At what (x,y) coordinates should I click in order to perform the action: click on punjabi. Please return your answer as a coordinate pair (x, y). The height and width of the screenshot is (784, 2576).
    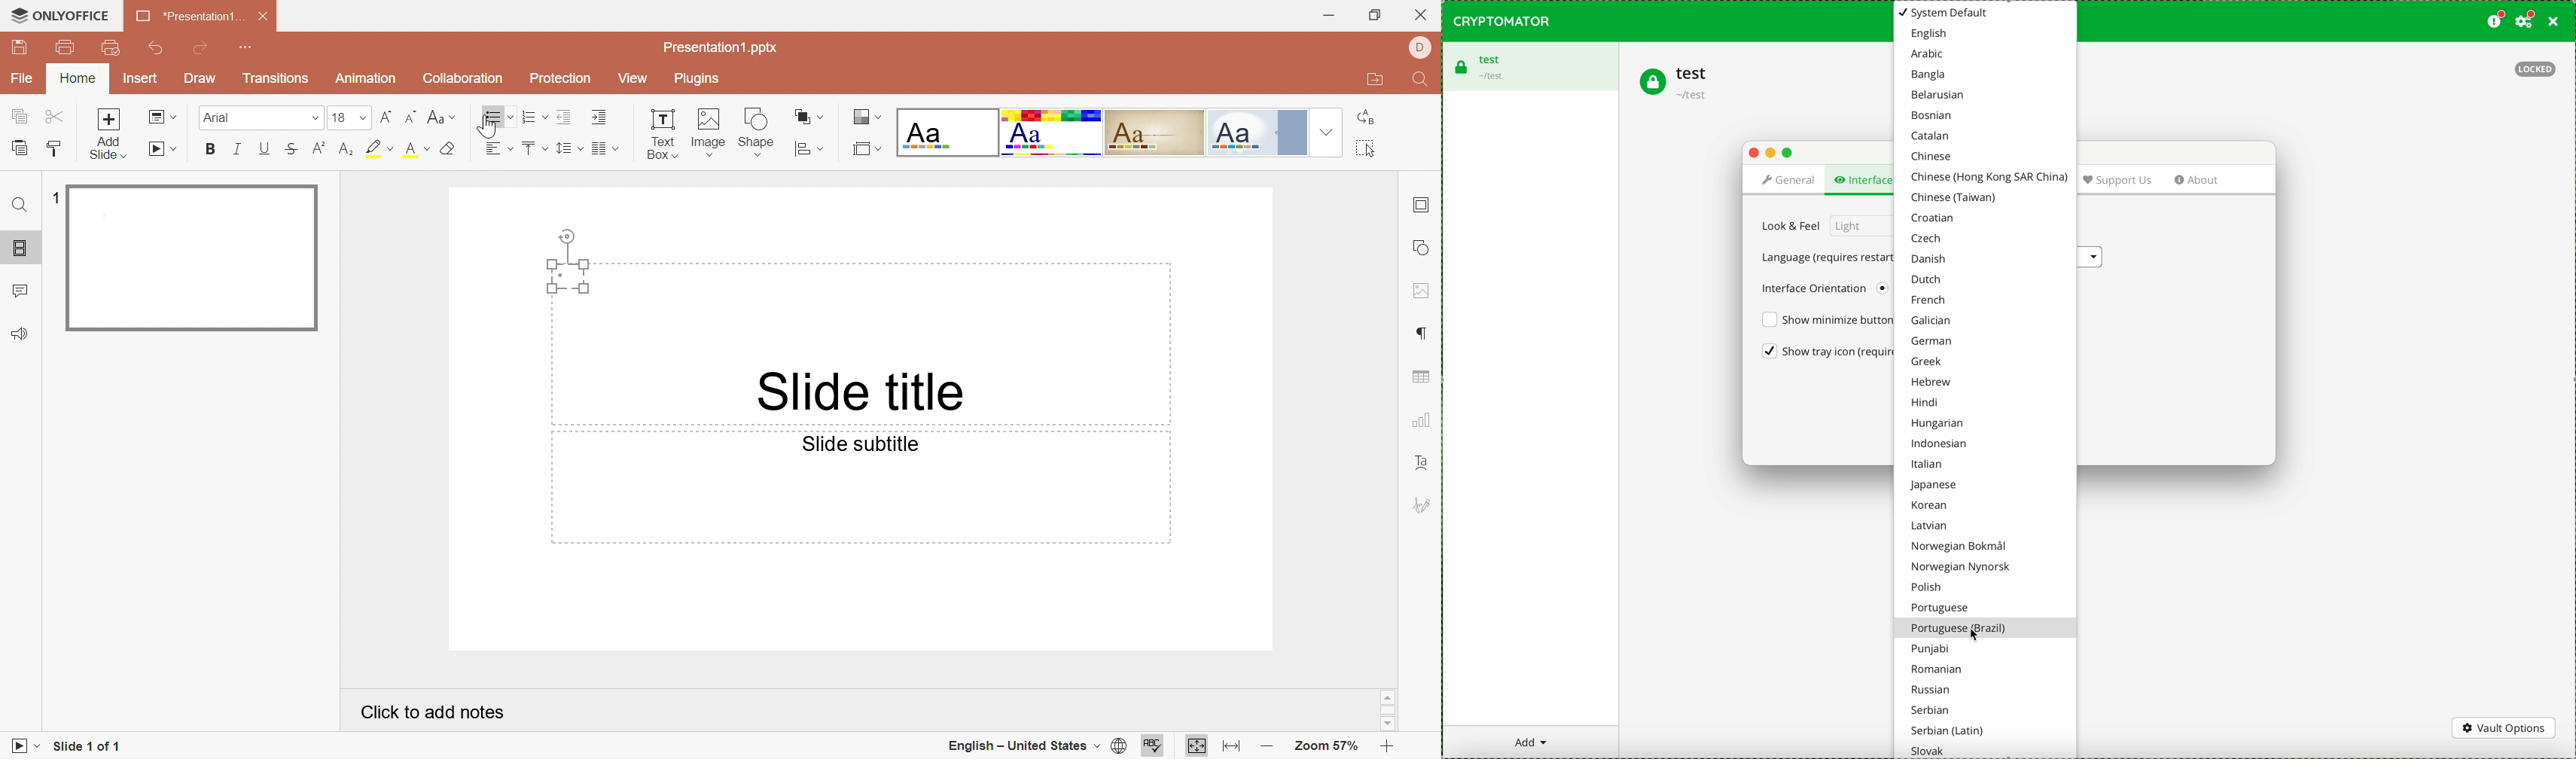
    Looking at the image, I should click on (1931, 651).